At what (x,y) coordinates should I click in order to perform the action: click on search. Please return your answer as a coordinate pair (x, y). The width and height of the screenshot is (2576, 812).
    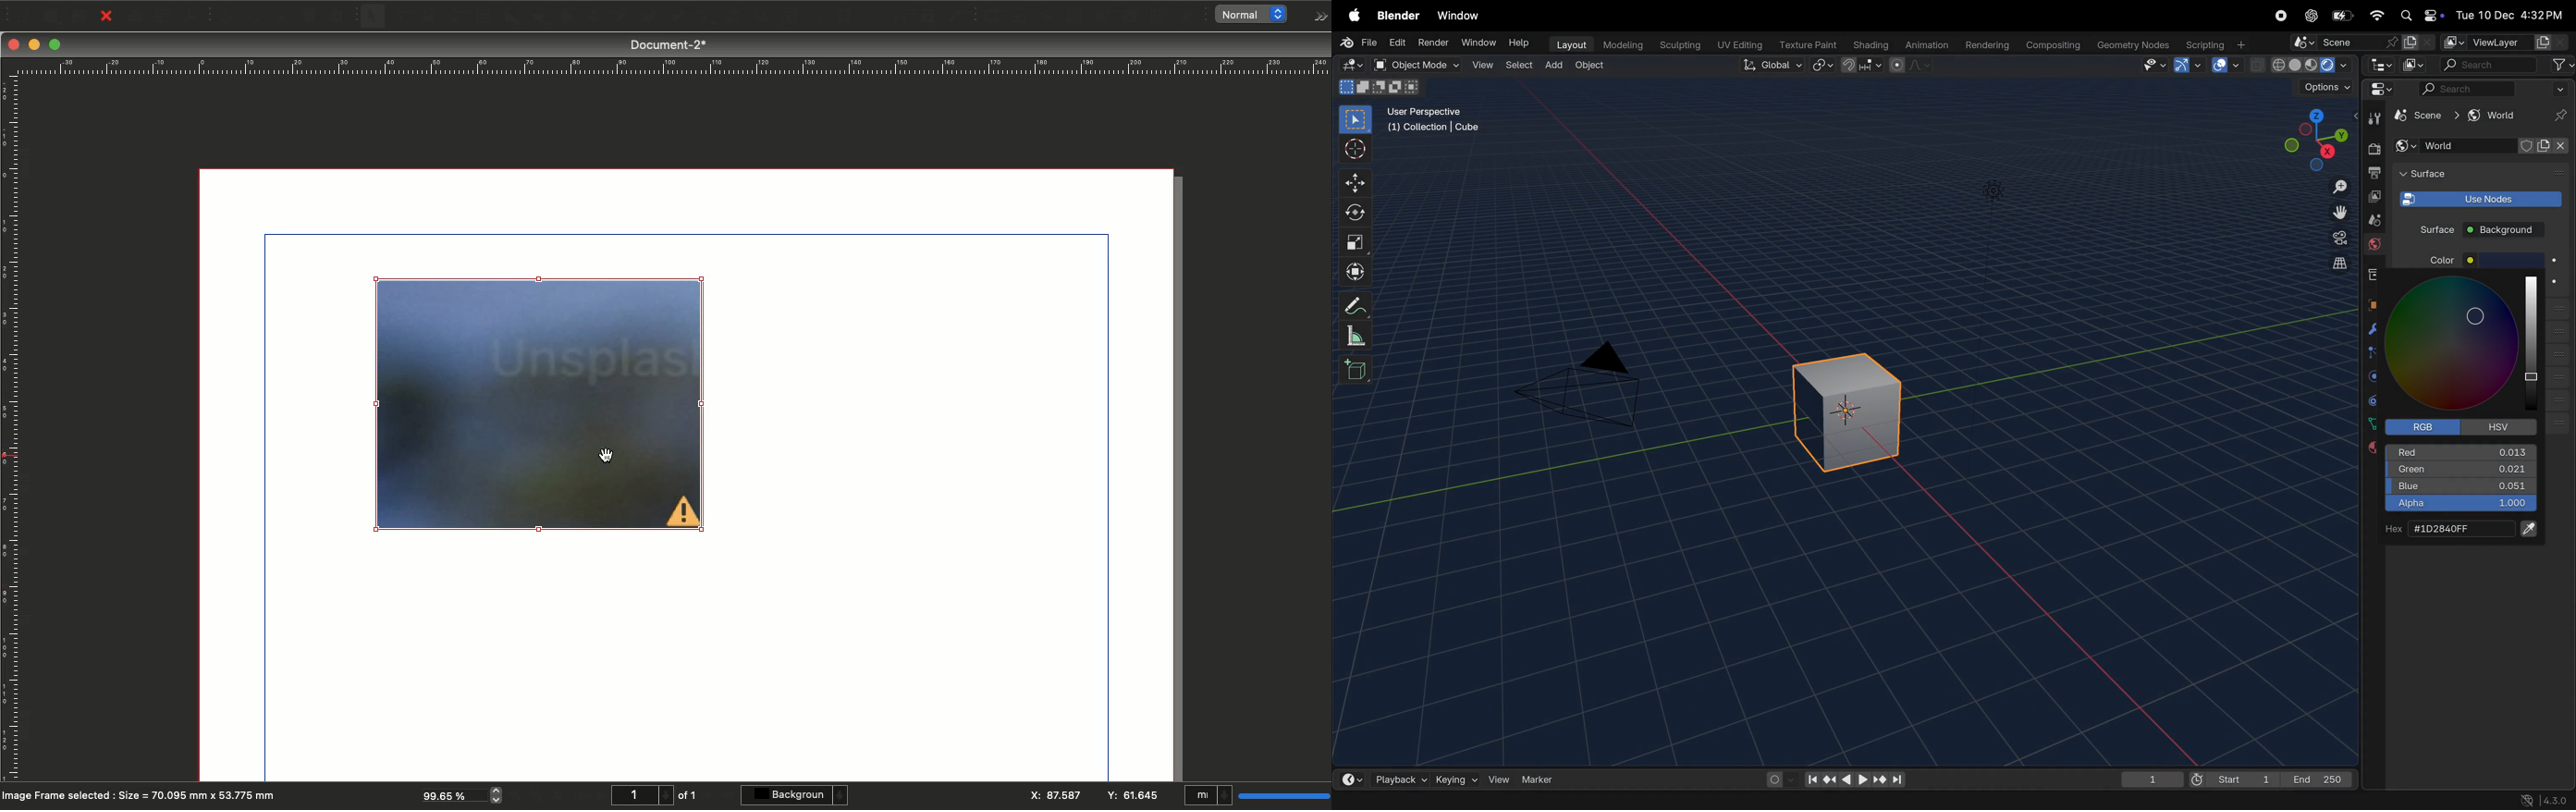
    Looking at the image, I should click on (2508, 65).